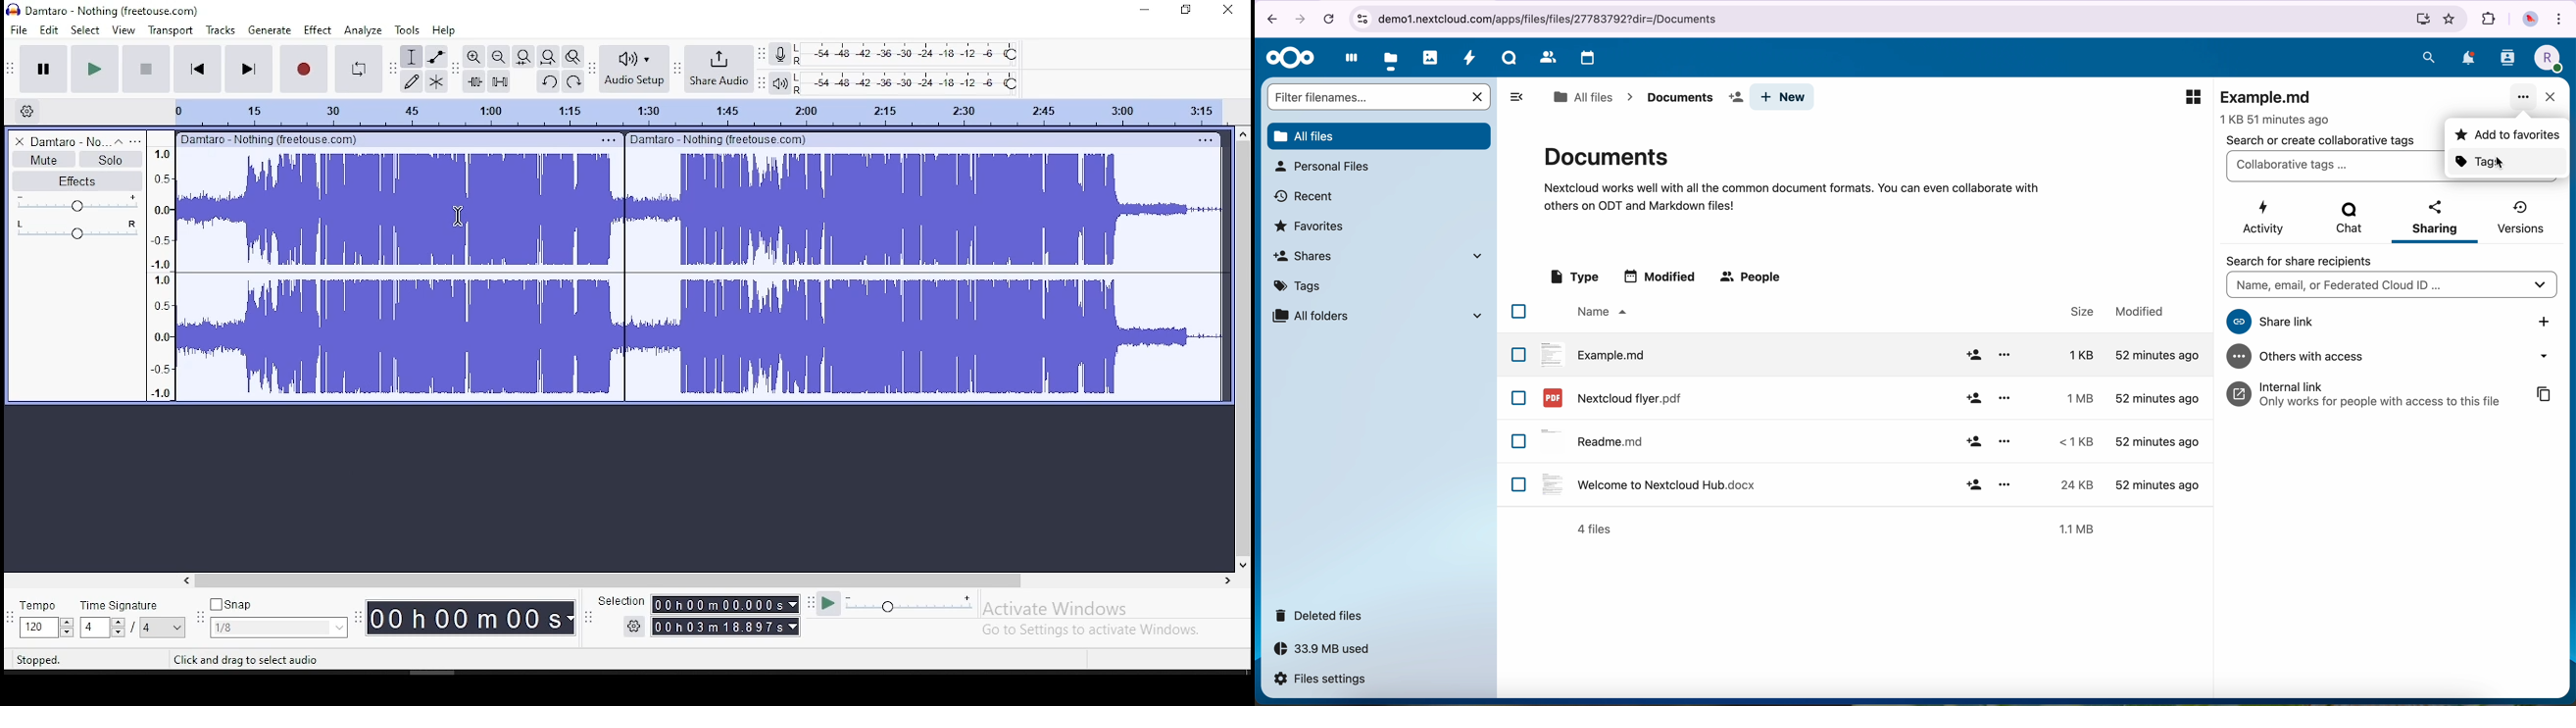 The width and height of the screenshot is (2576, 728). I want to click on open menu, so click(136, 140).